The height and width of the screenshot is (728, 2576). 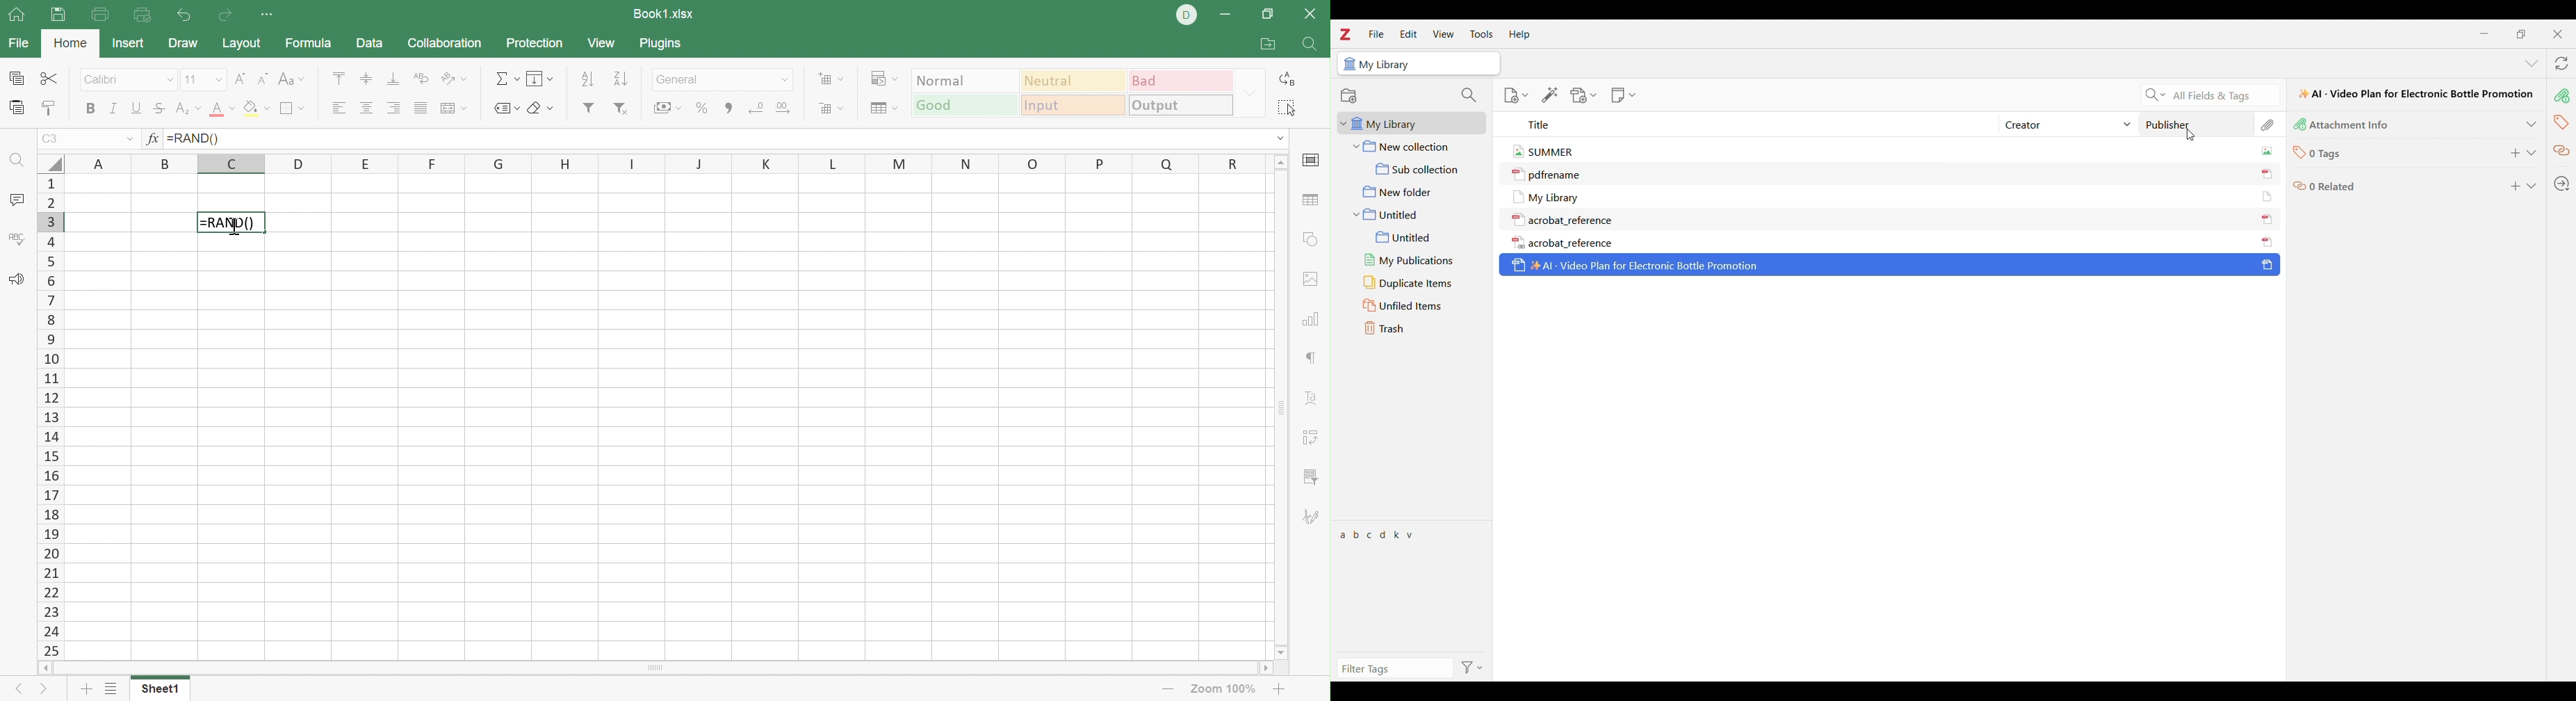 What do you see at coordinates (18, 200) in the screenshot?
I see `Comments` at bounding box center [18, 200].